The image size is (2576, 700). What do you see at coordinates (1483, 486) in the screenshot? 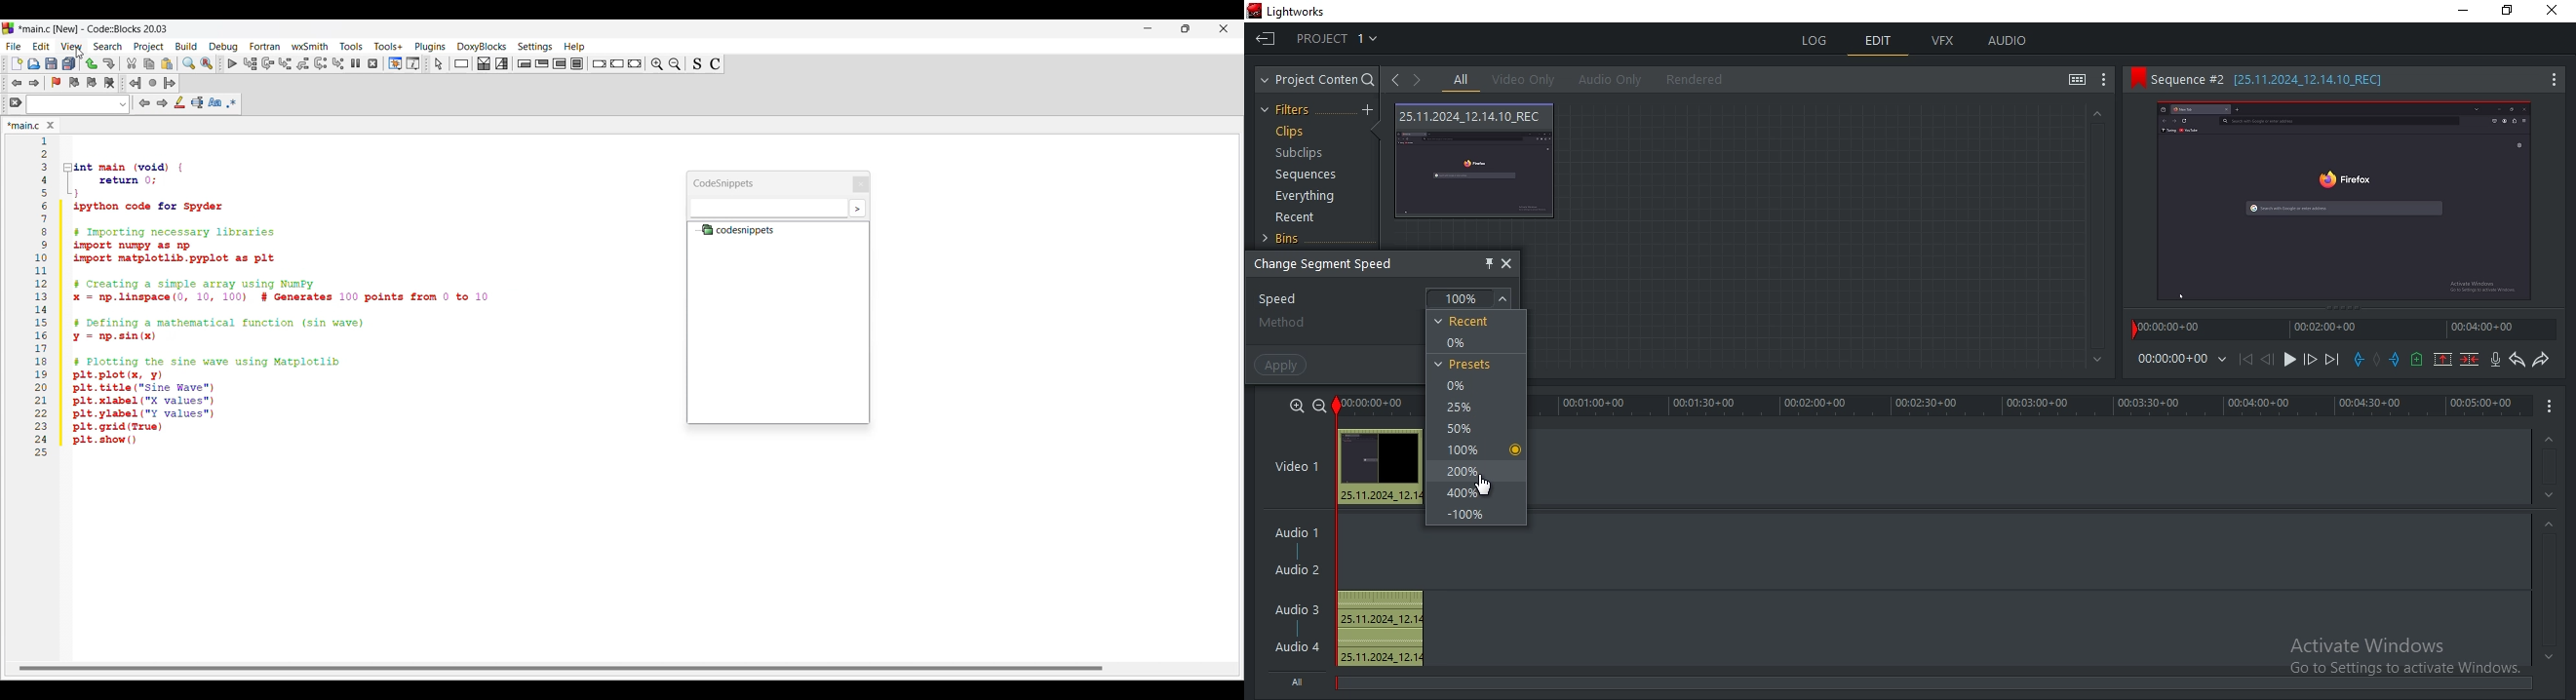
I see `cursor` at bounding box center [1483, 486].